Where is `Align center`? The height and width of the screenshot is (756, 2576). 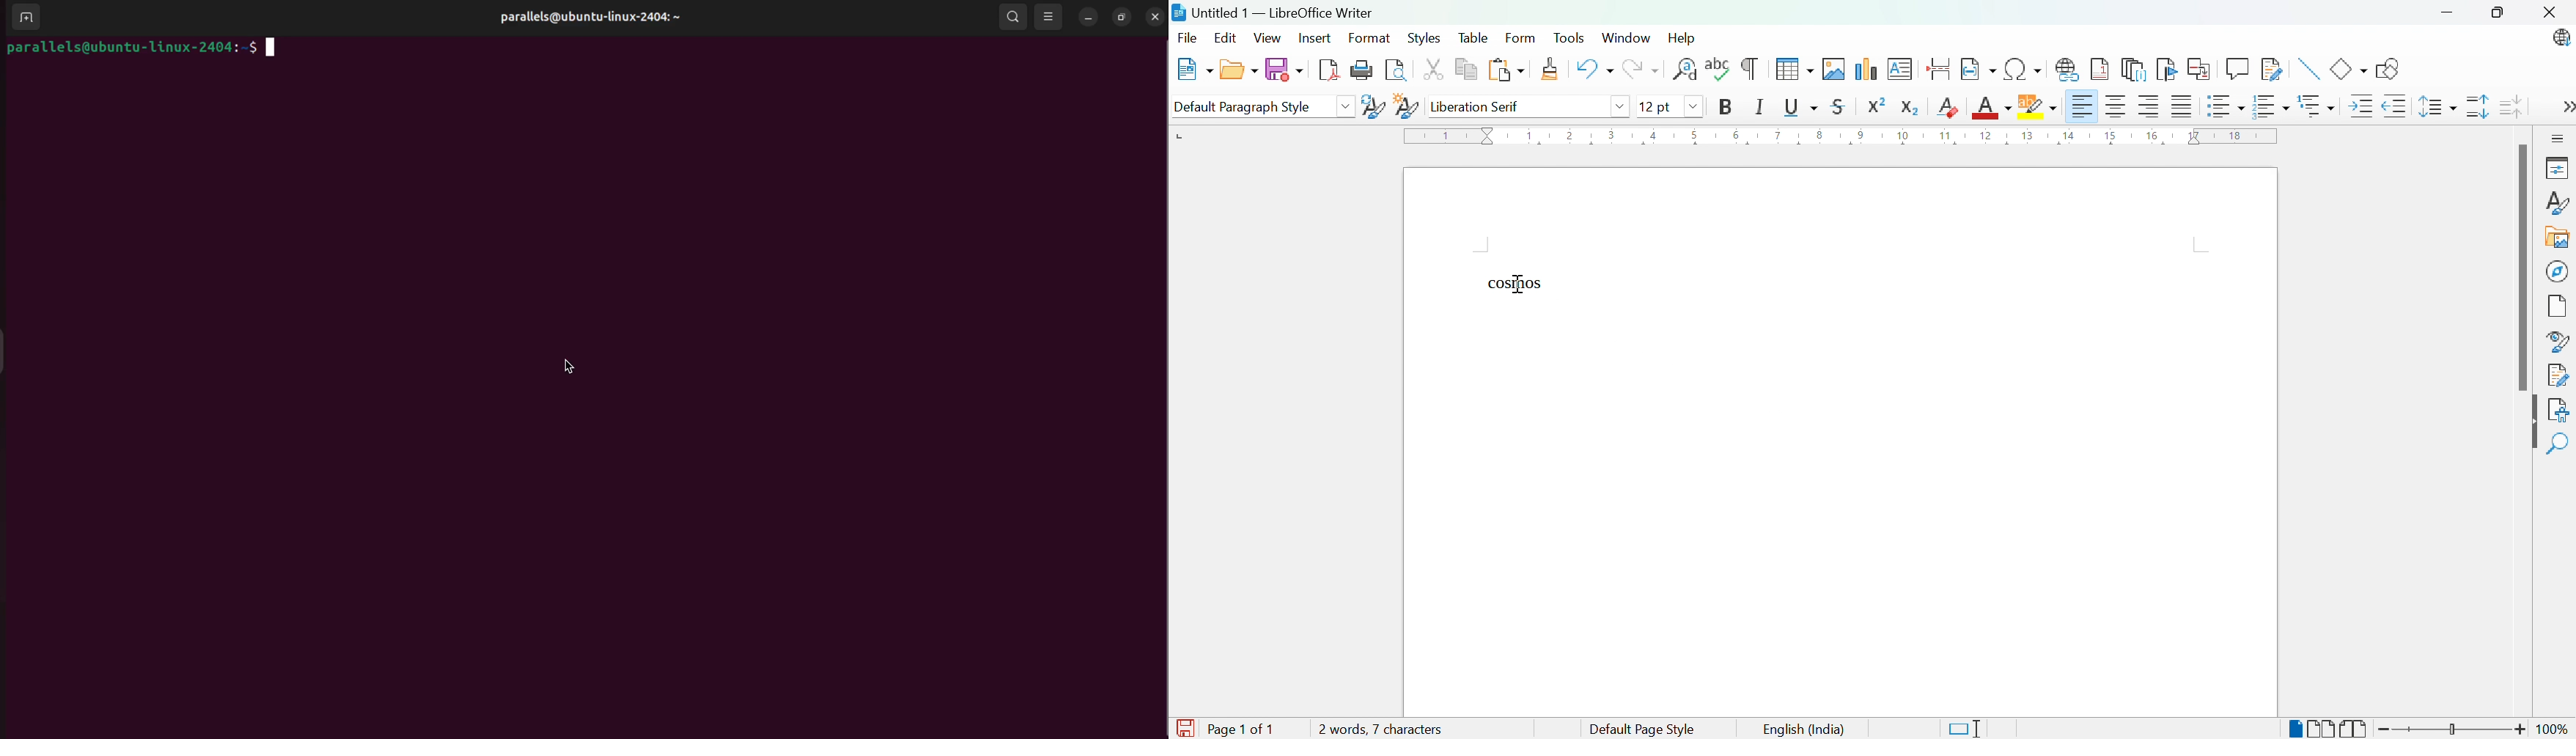
Align center is located at coordinates (2119, 109).